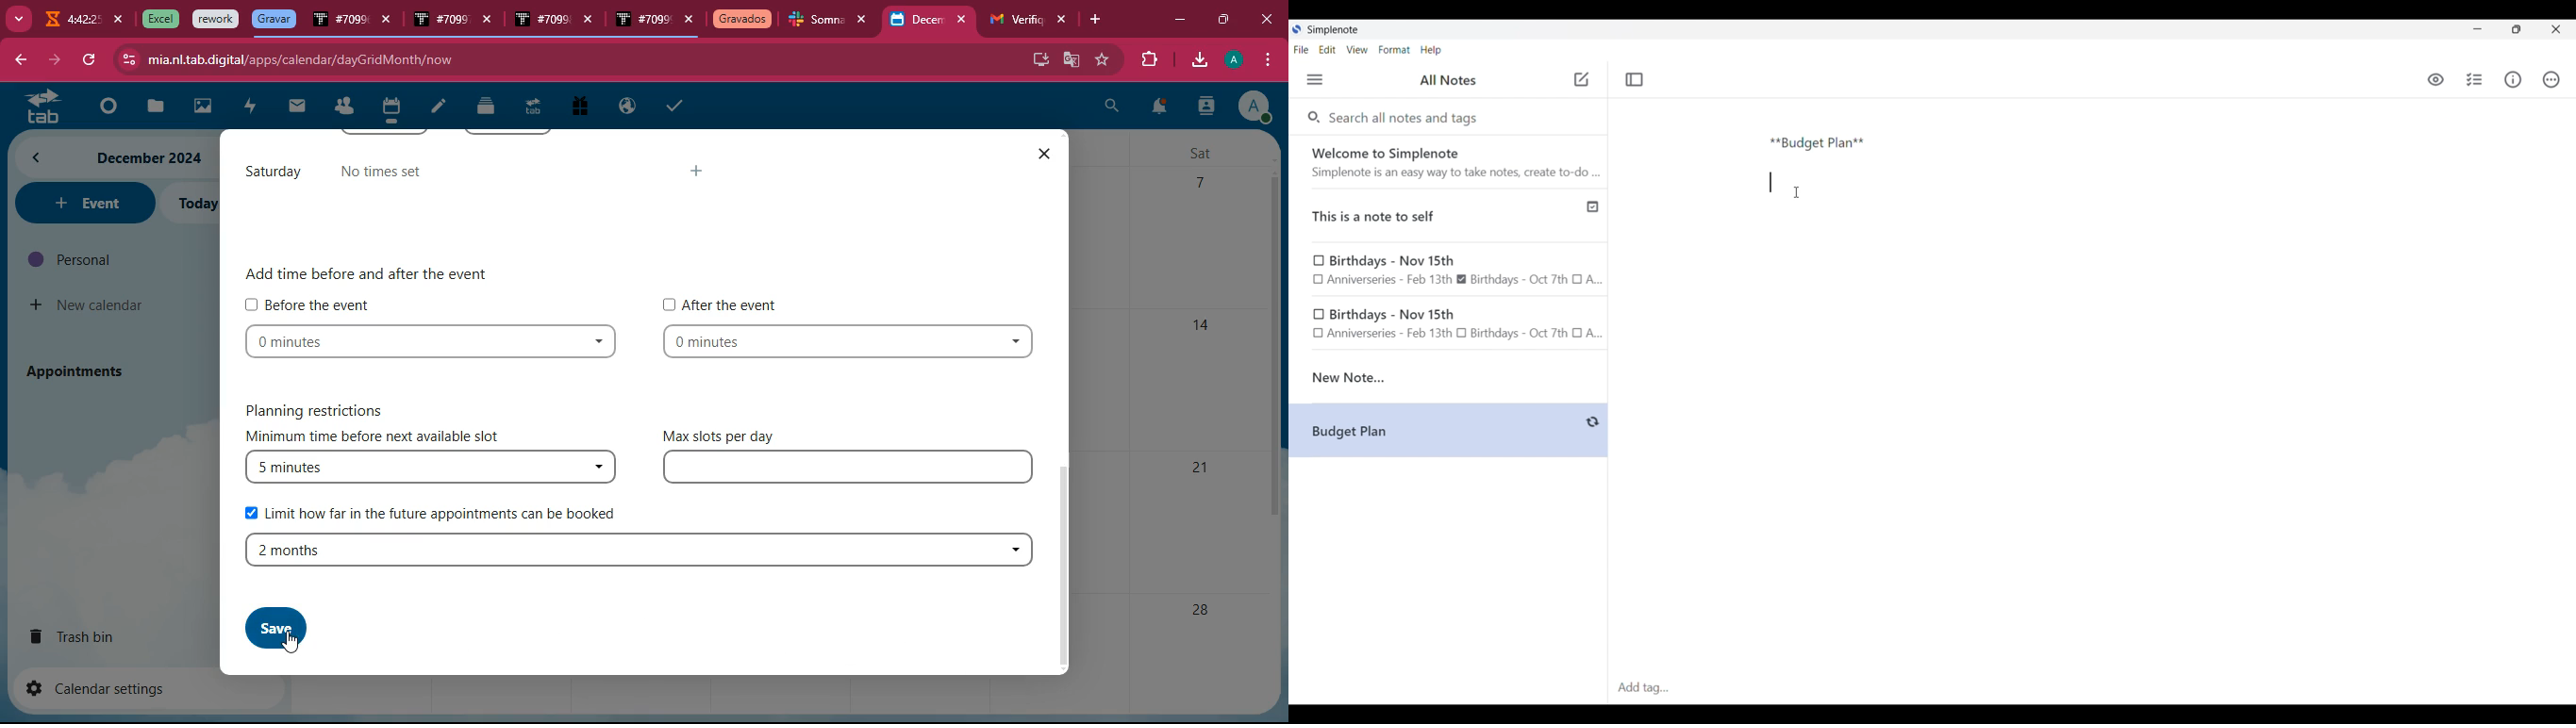 Image resolution: width=2576 pixels, height=728 pixels. What do you see at coordinates (204, 108) in the screenshot?
I see `image` at bounding box center [204, 108].